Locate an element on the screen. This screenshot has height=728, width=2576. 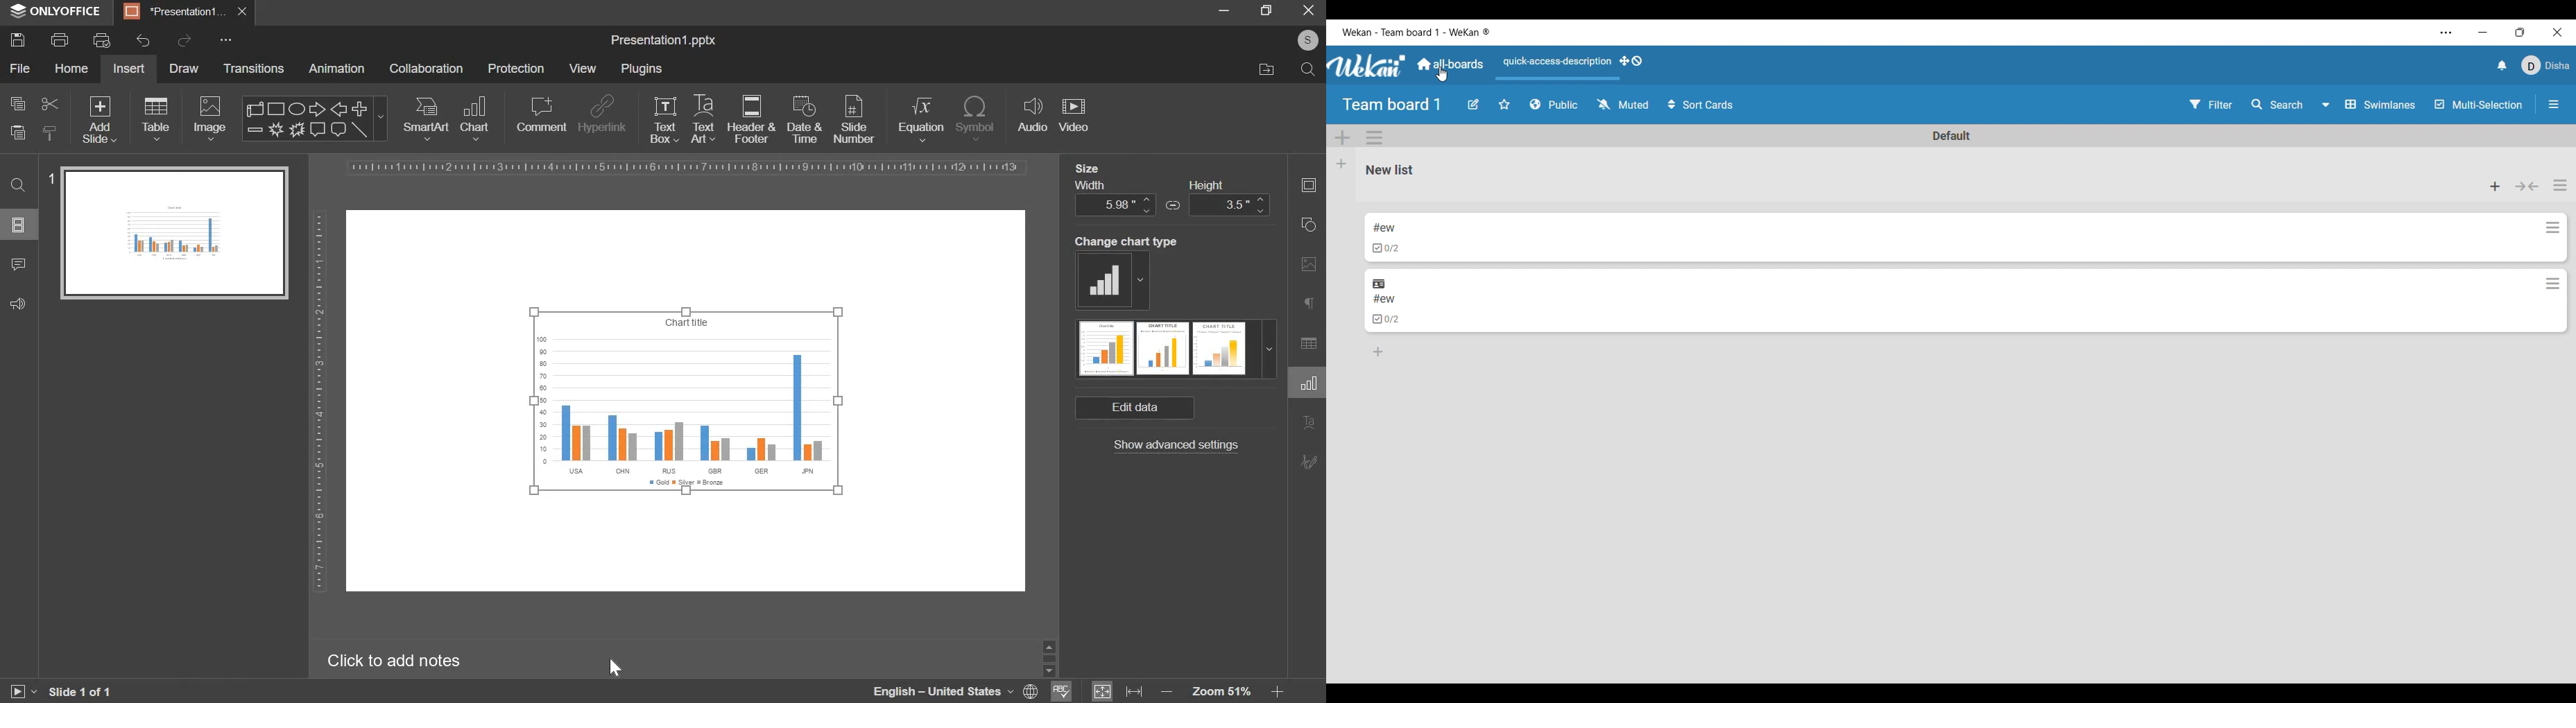
redo is located at coordinates (187, 43).